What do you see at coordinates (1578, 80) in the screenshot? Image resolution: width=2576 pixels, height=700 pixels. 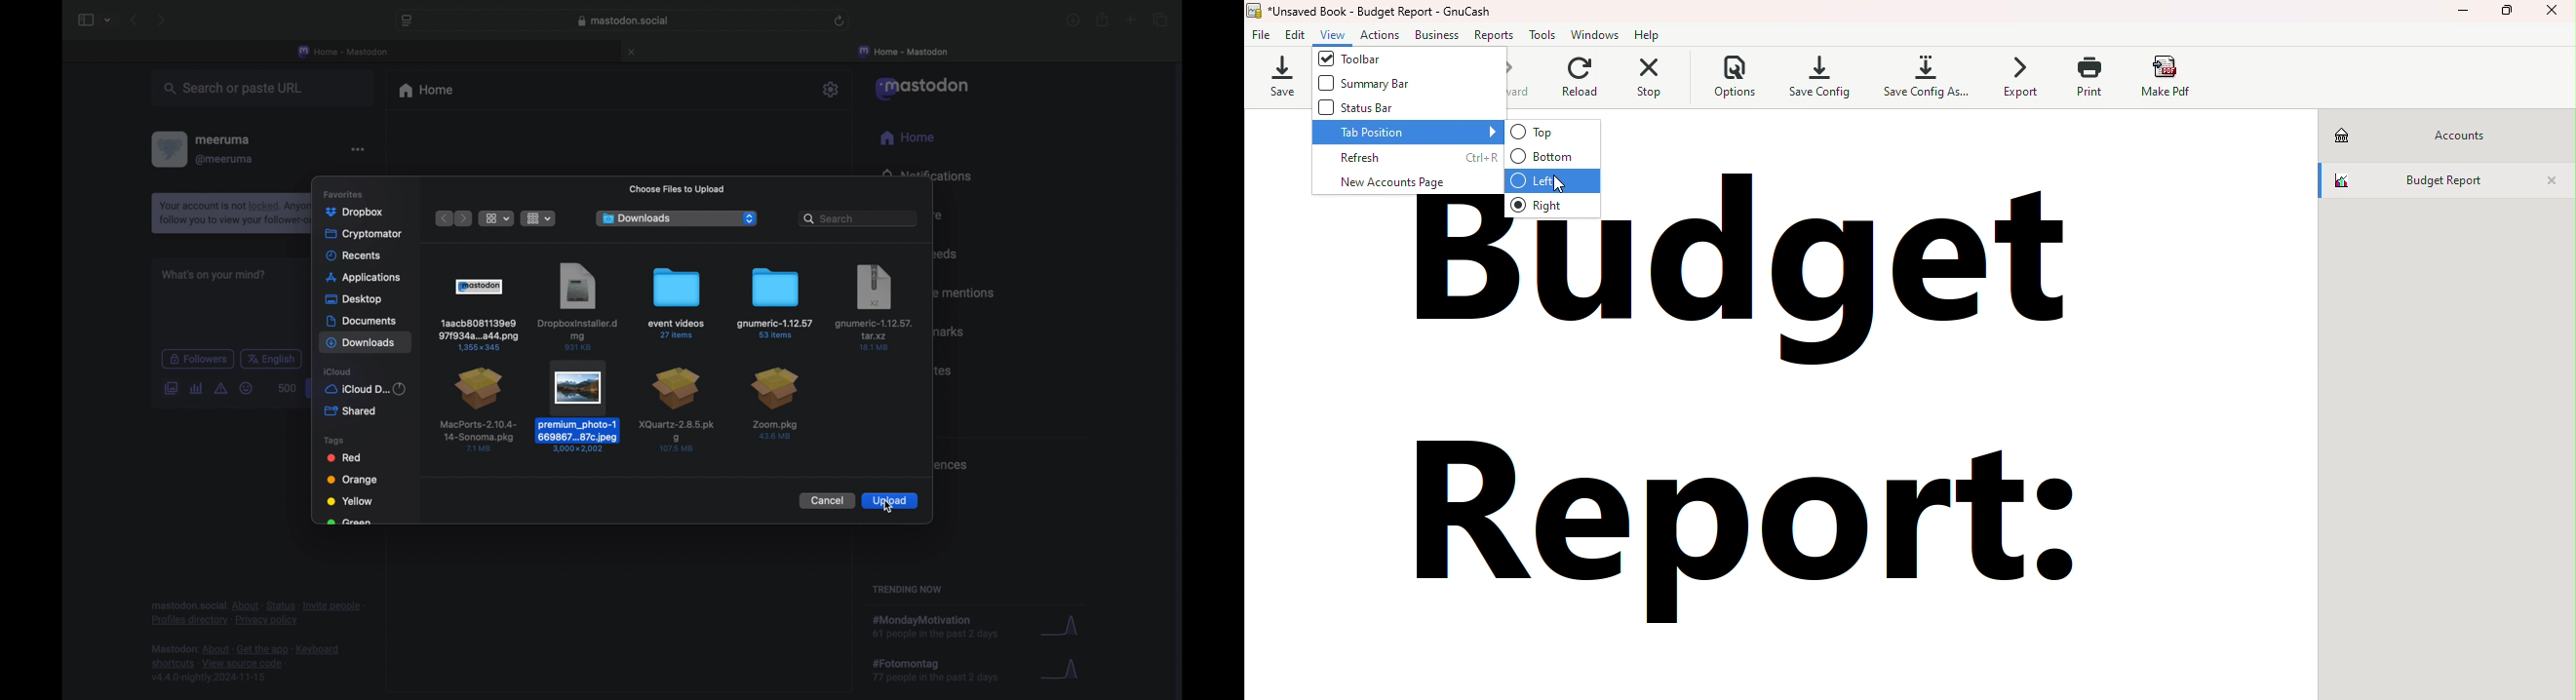 I see `Reload` at bounding box center [1578, 80].